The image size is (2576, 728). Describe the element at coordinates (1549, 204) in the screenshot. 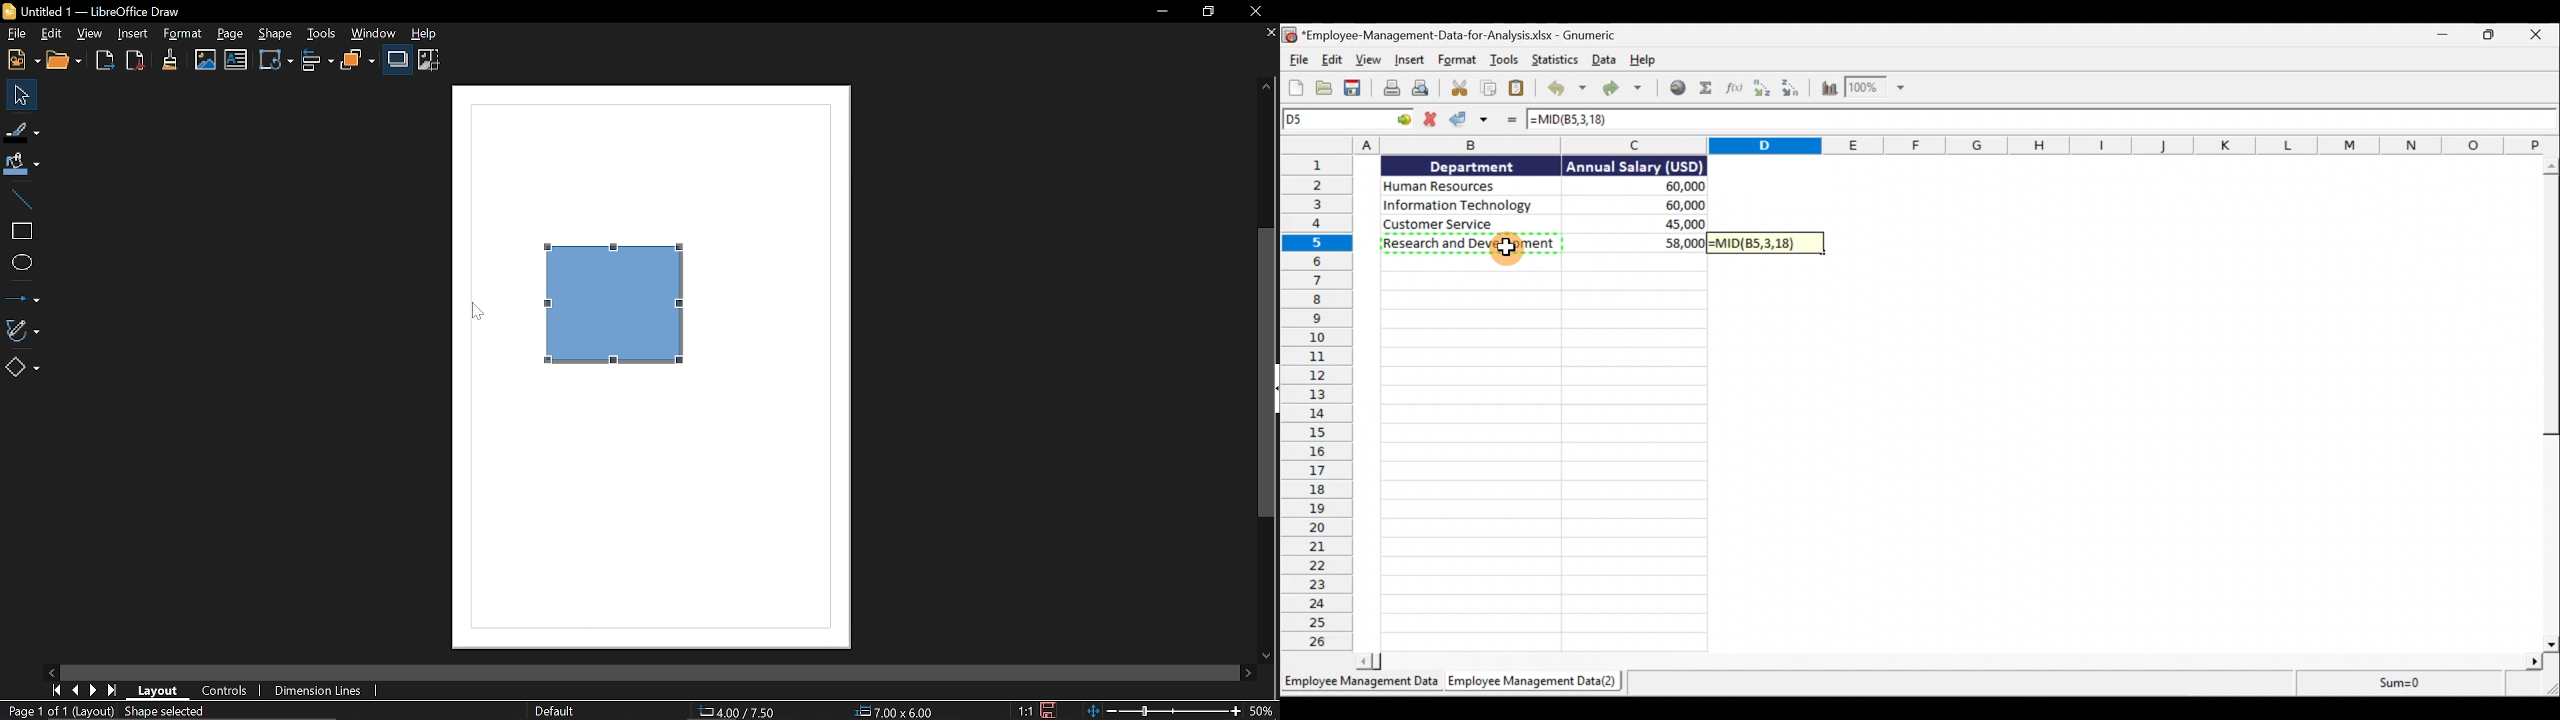

I see `Data` at that location.